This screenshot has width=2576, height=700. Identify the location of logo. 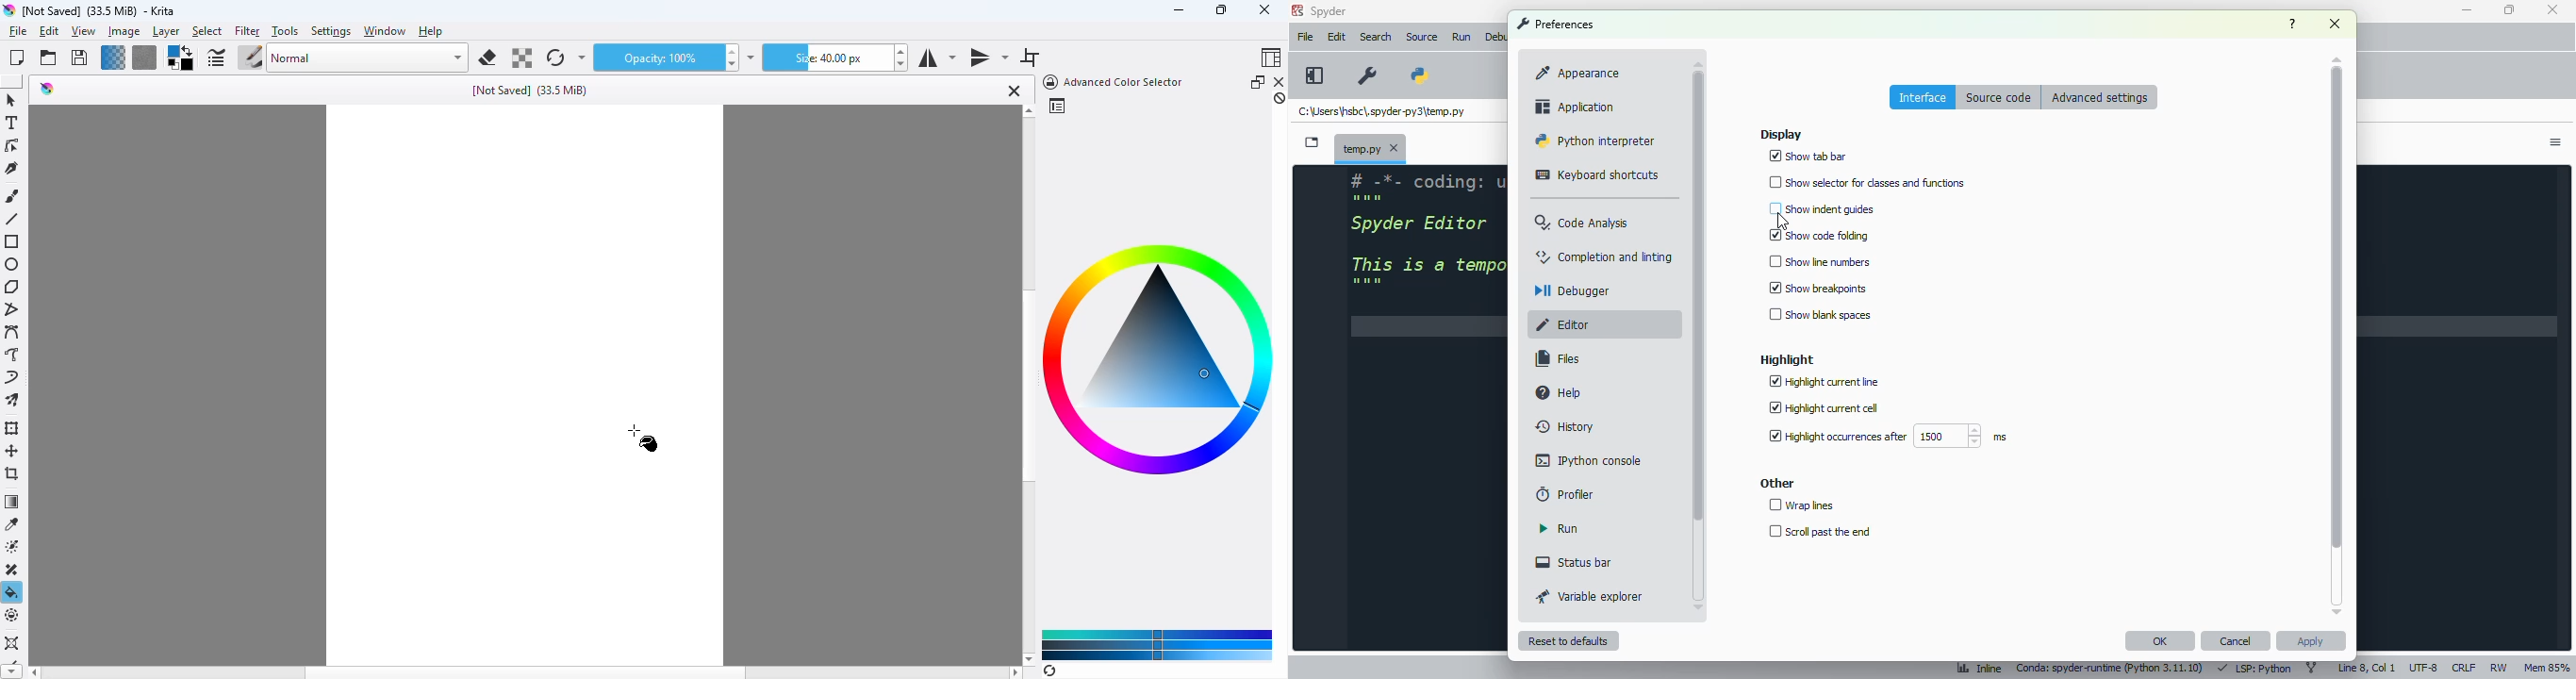
(8, 10).